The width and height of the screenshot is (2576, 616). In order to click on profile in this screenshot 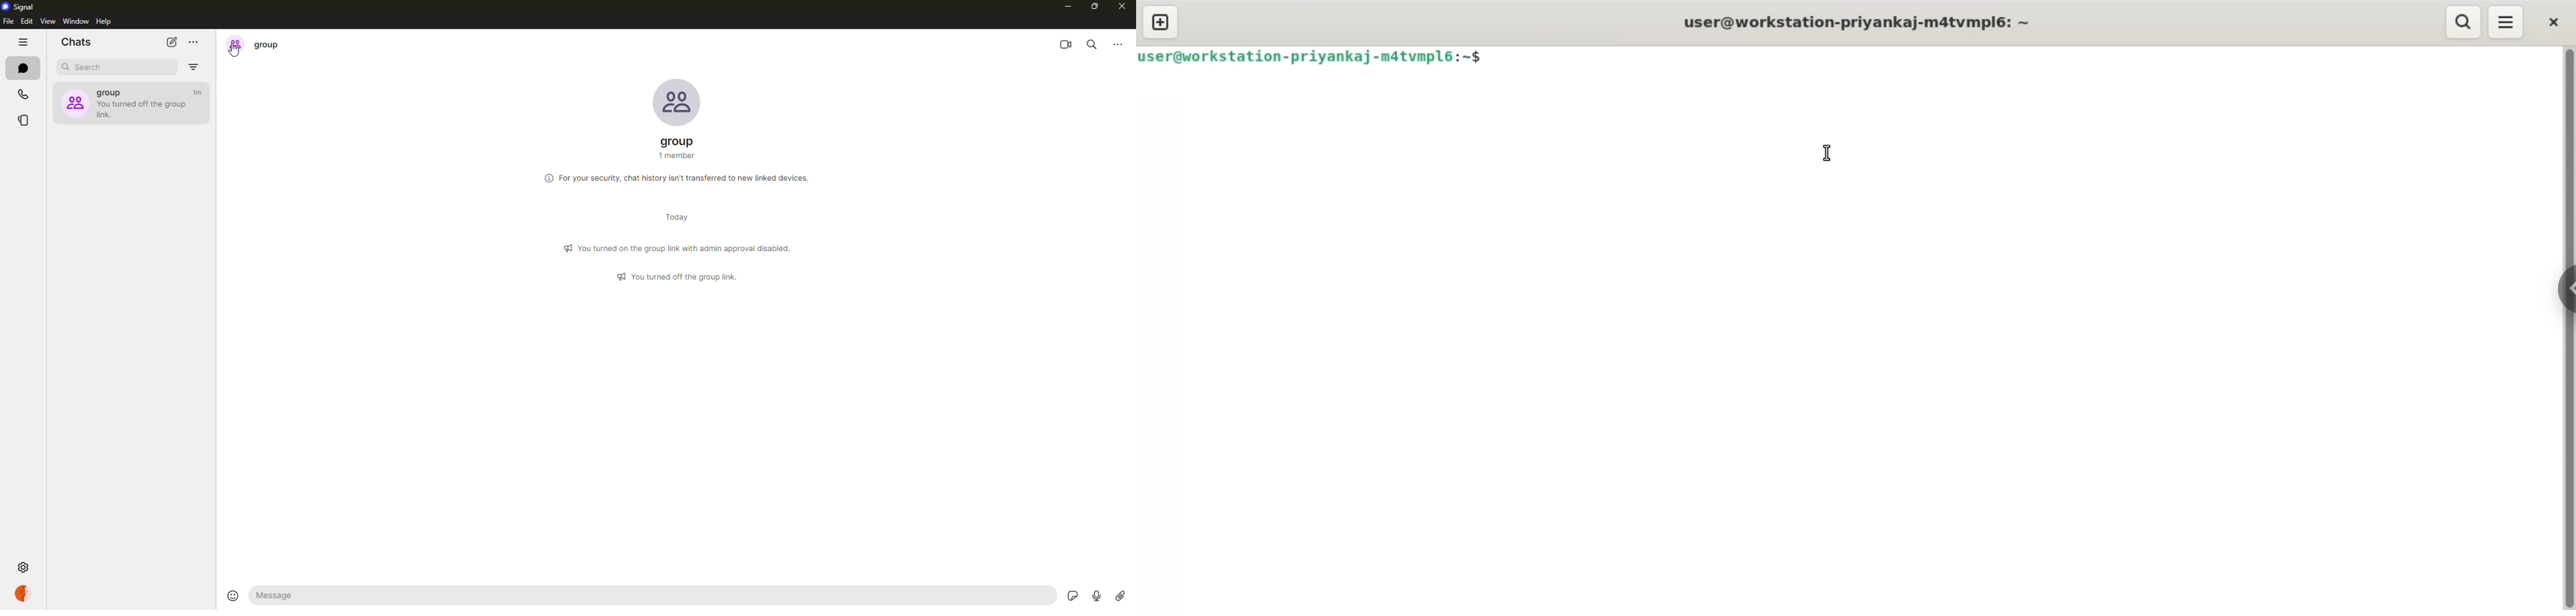, I will do `click(25, 593)`.